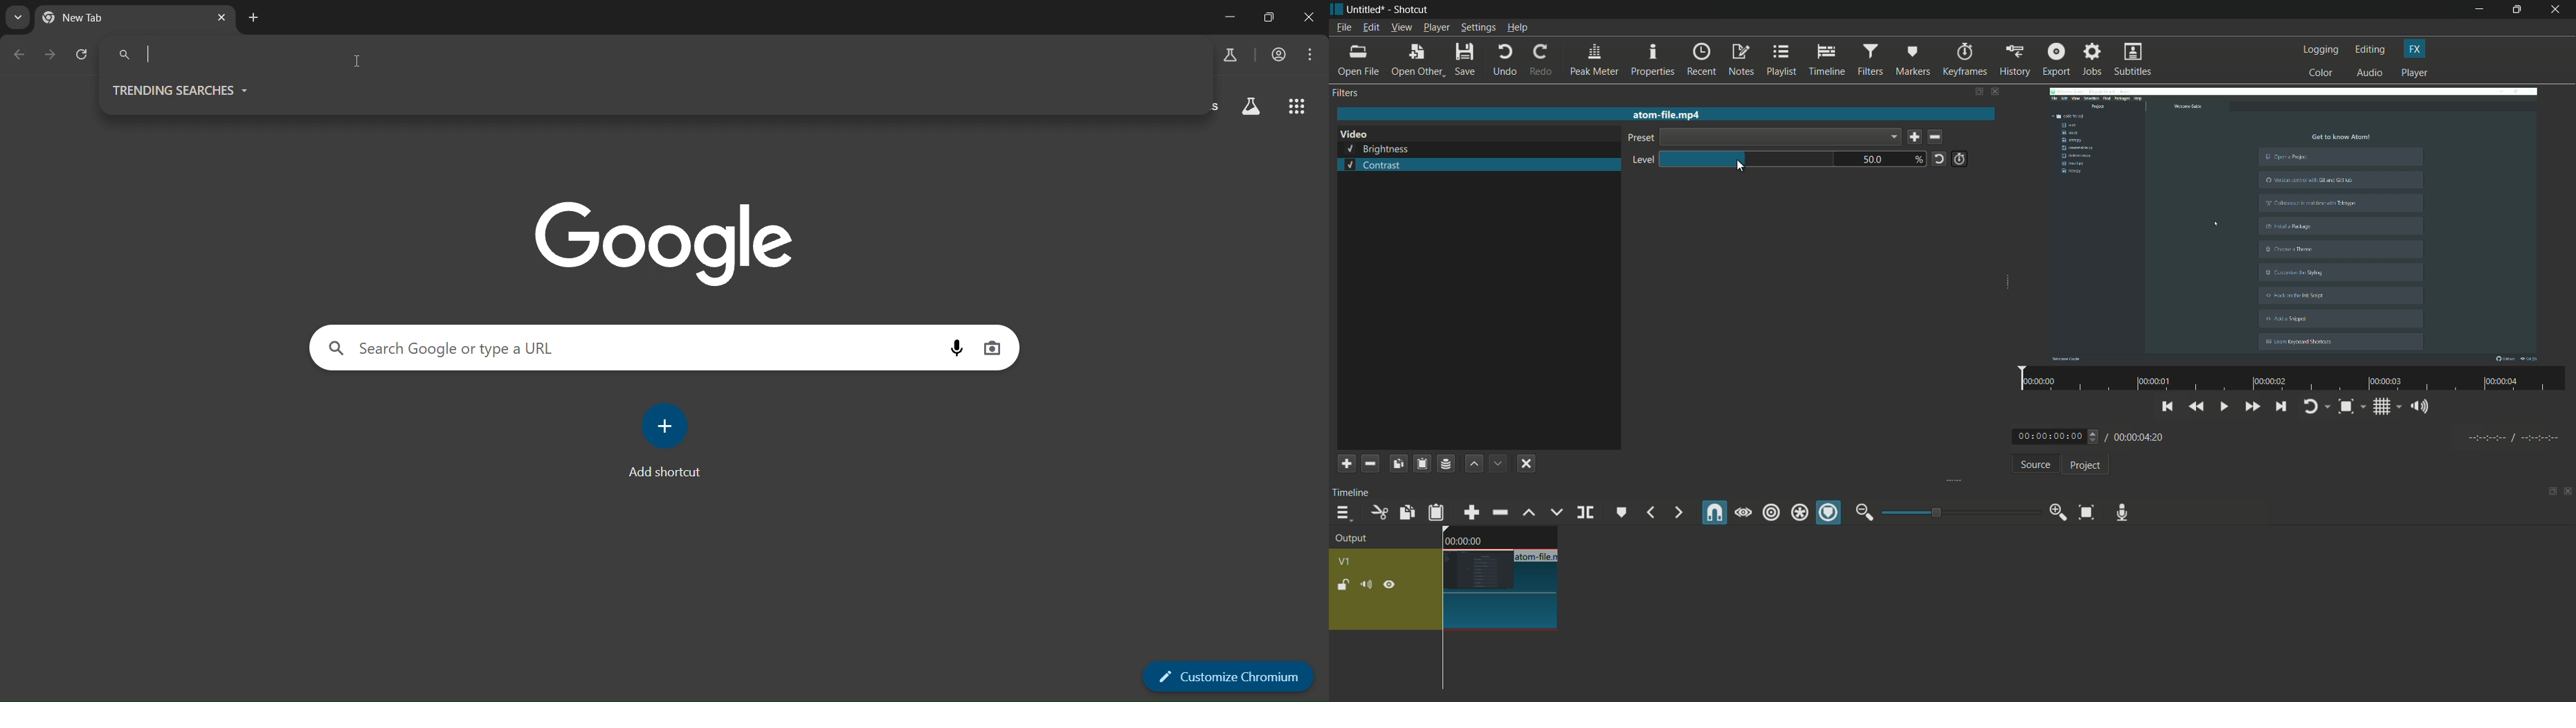 Image resolution: width=2576 pixels, height=728 pixels. What do you see at coordinates (2137, 435) in the screenshot?
I see `/ 00:00:04:20 (total time)` at bounding box center [2137, 435].